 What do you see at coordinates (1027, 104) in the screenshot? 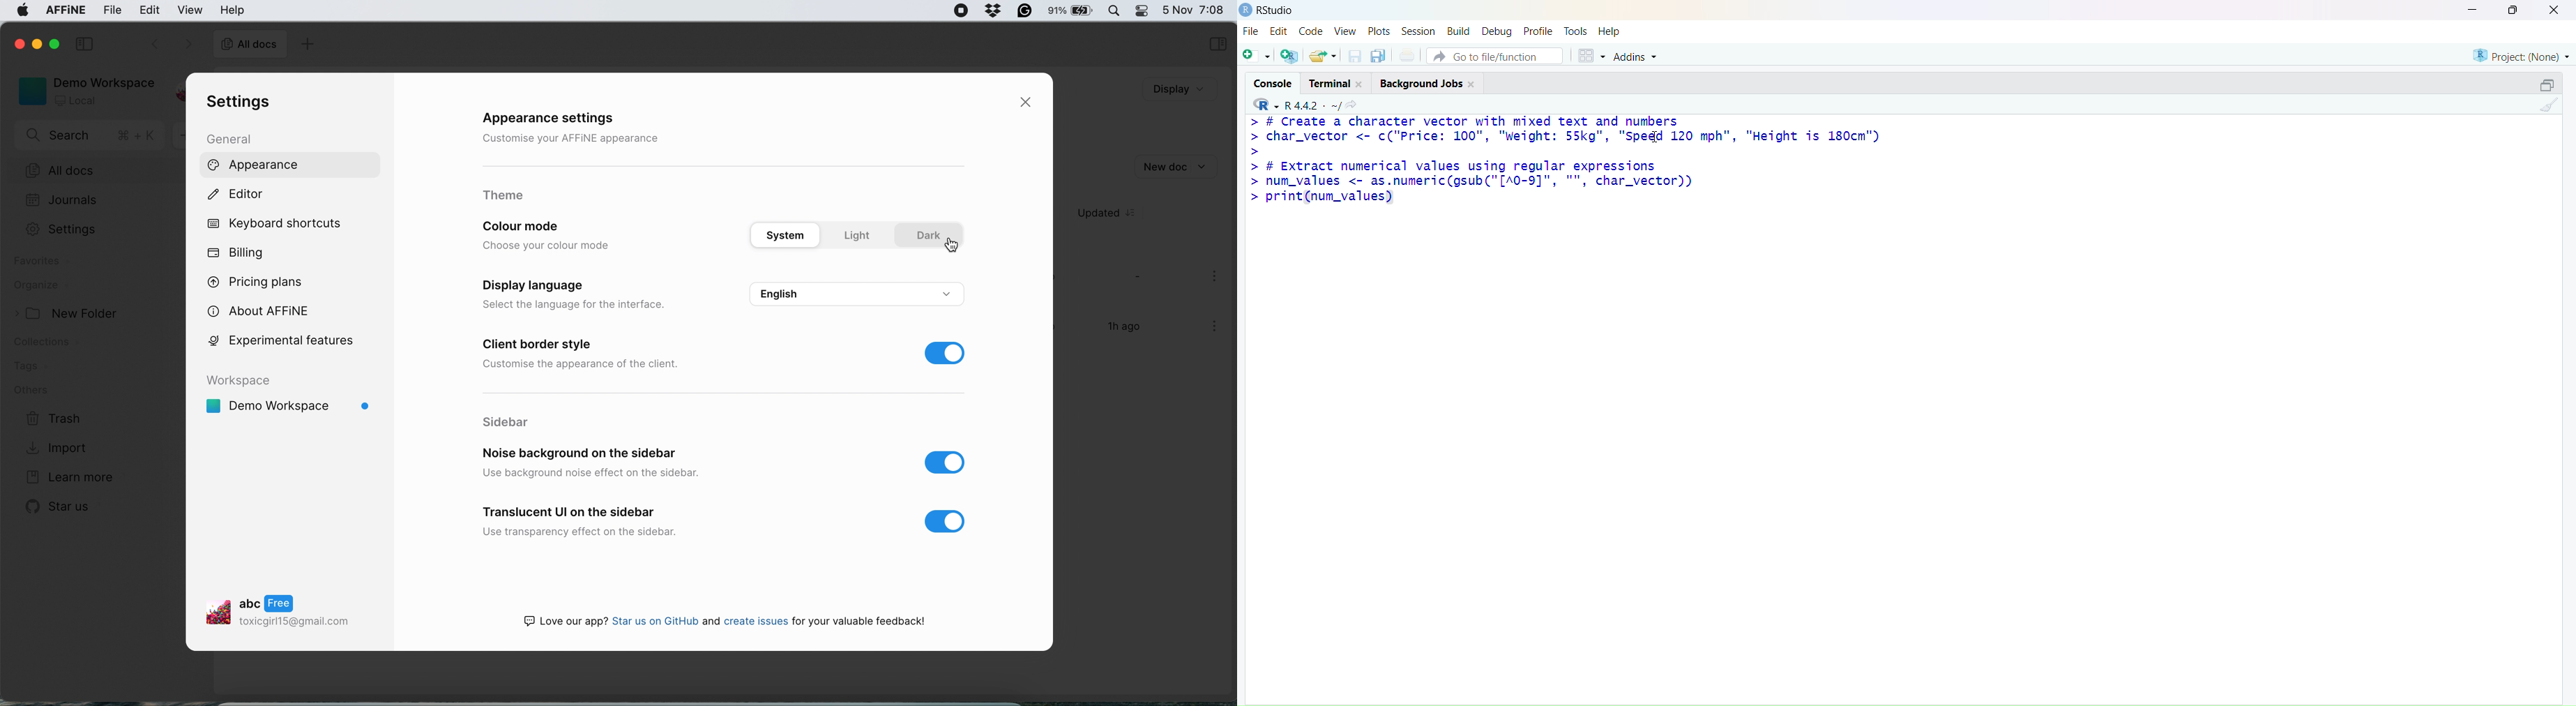
I see `close` at bounding box center [1027, 104].